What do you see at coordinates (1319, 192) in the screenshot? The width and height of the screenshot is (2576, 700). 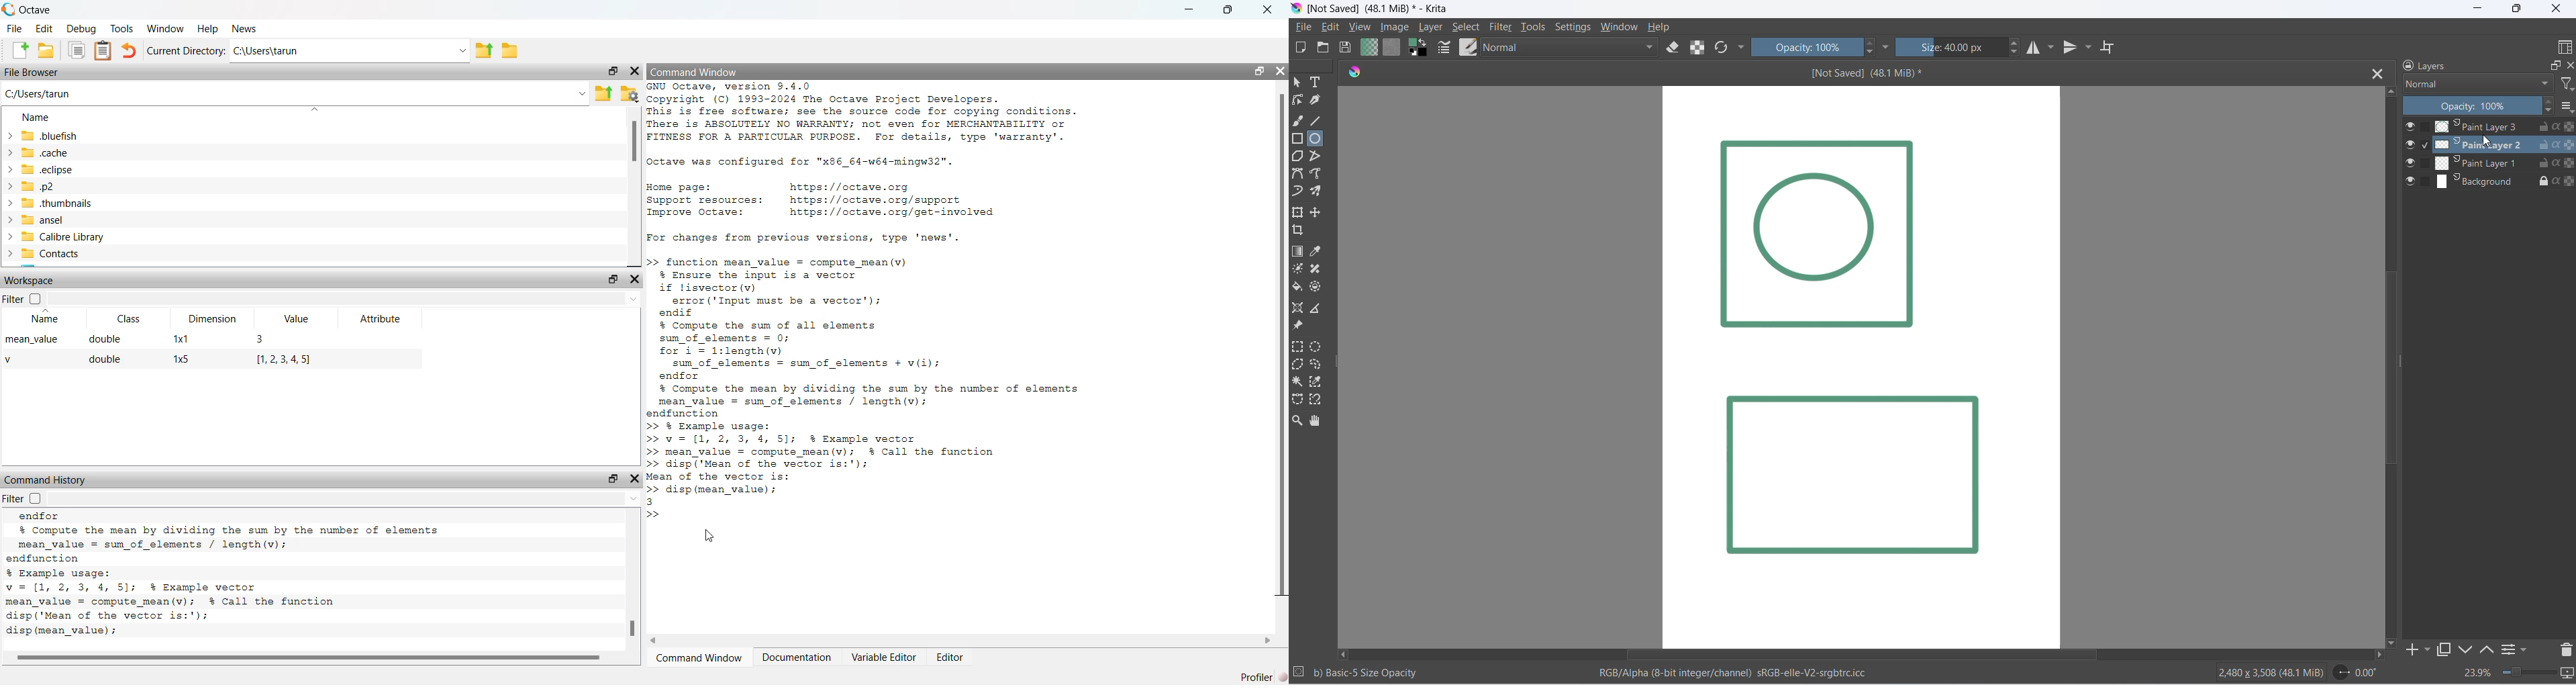 I see `multibrush tool` at bounding box center [1319, 192].